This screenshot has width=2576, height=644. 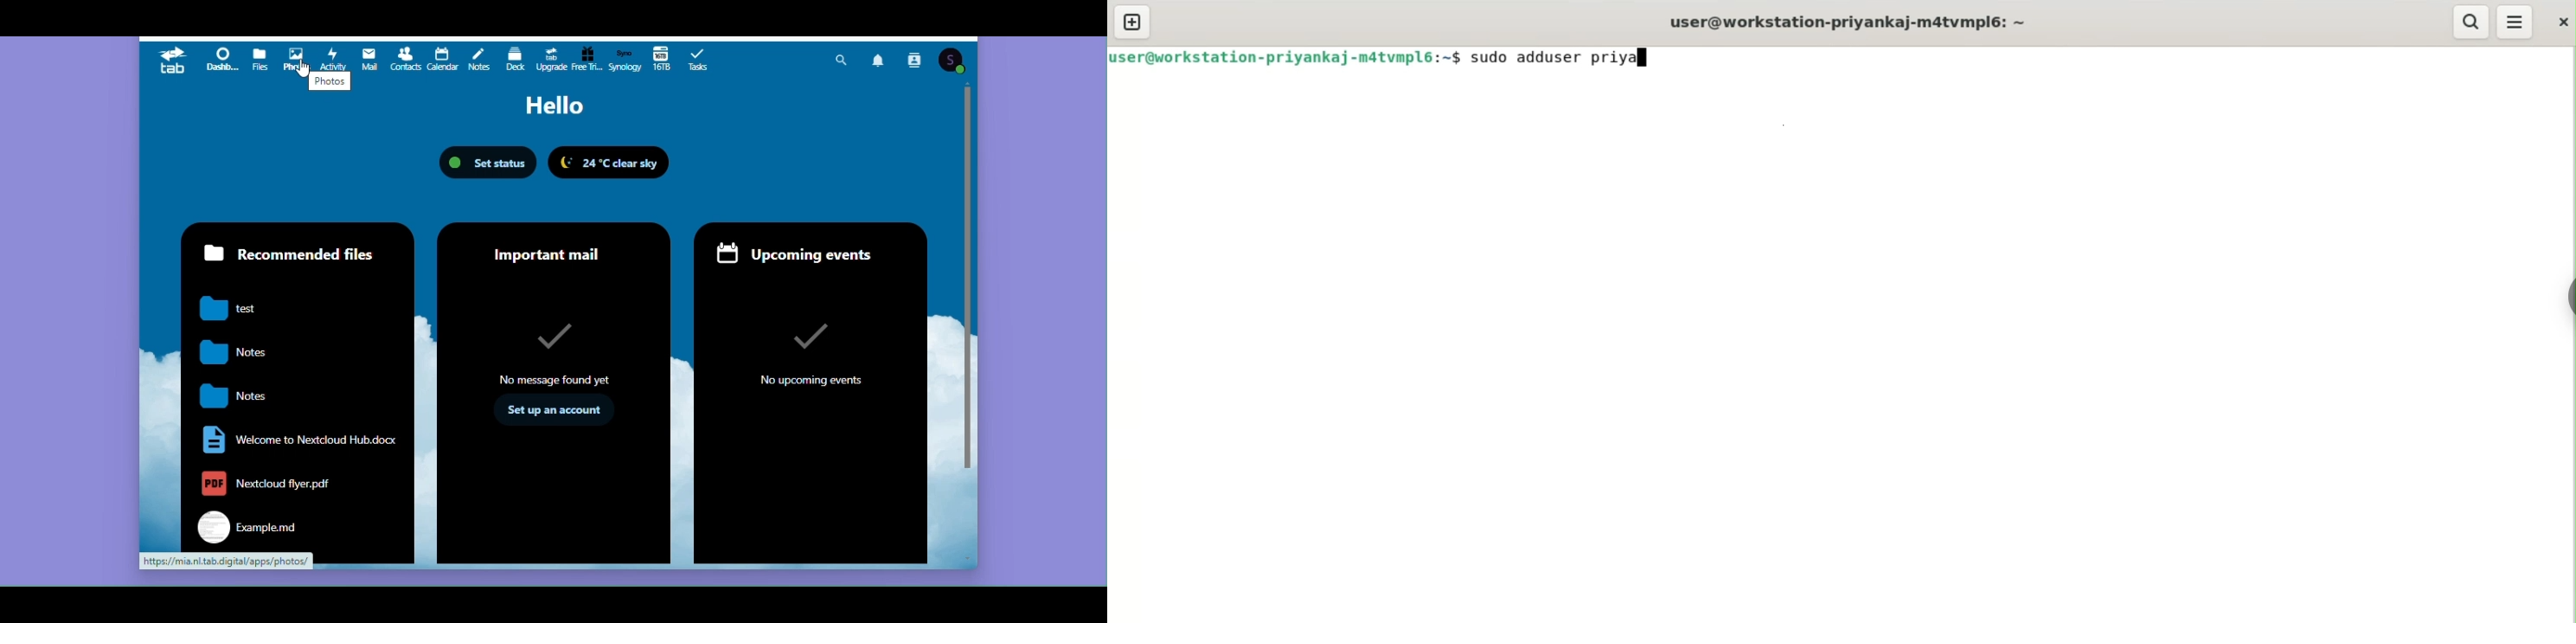 I want to click on Account icon, so click(x=952, y=61).